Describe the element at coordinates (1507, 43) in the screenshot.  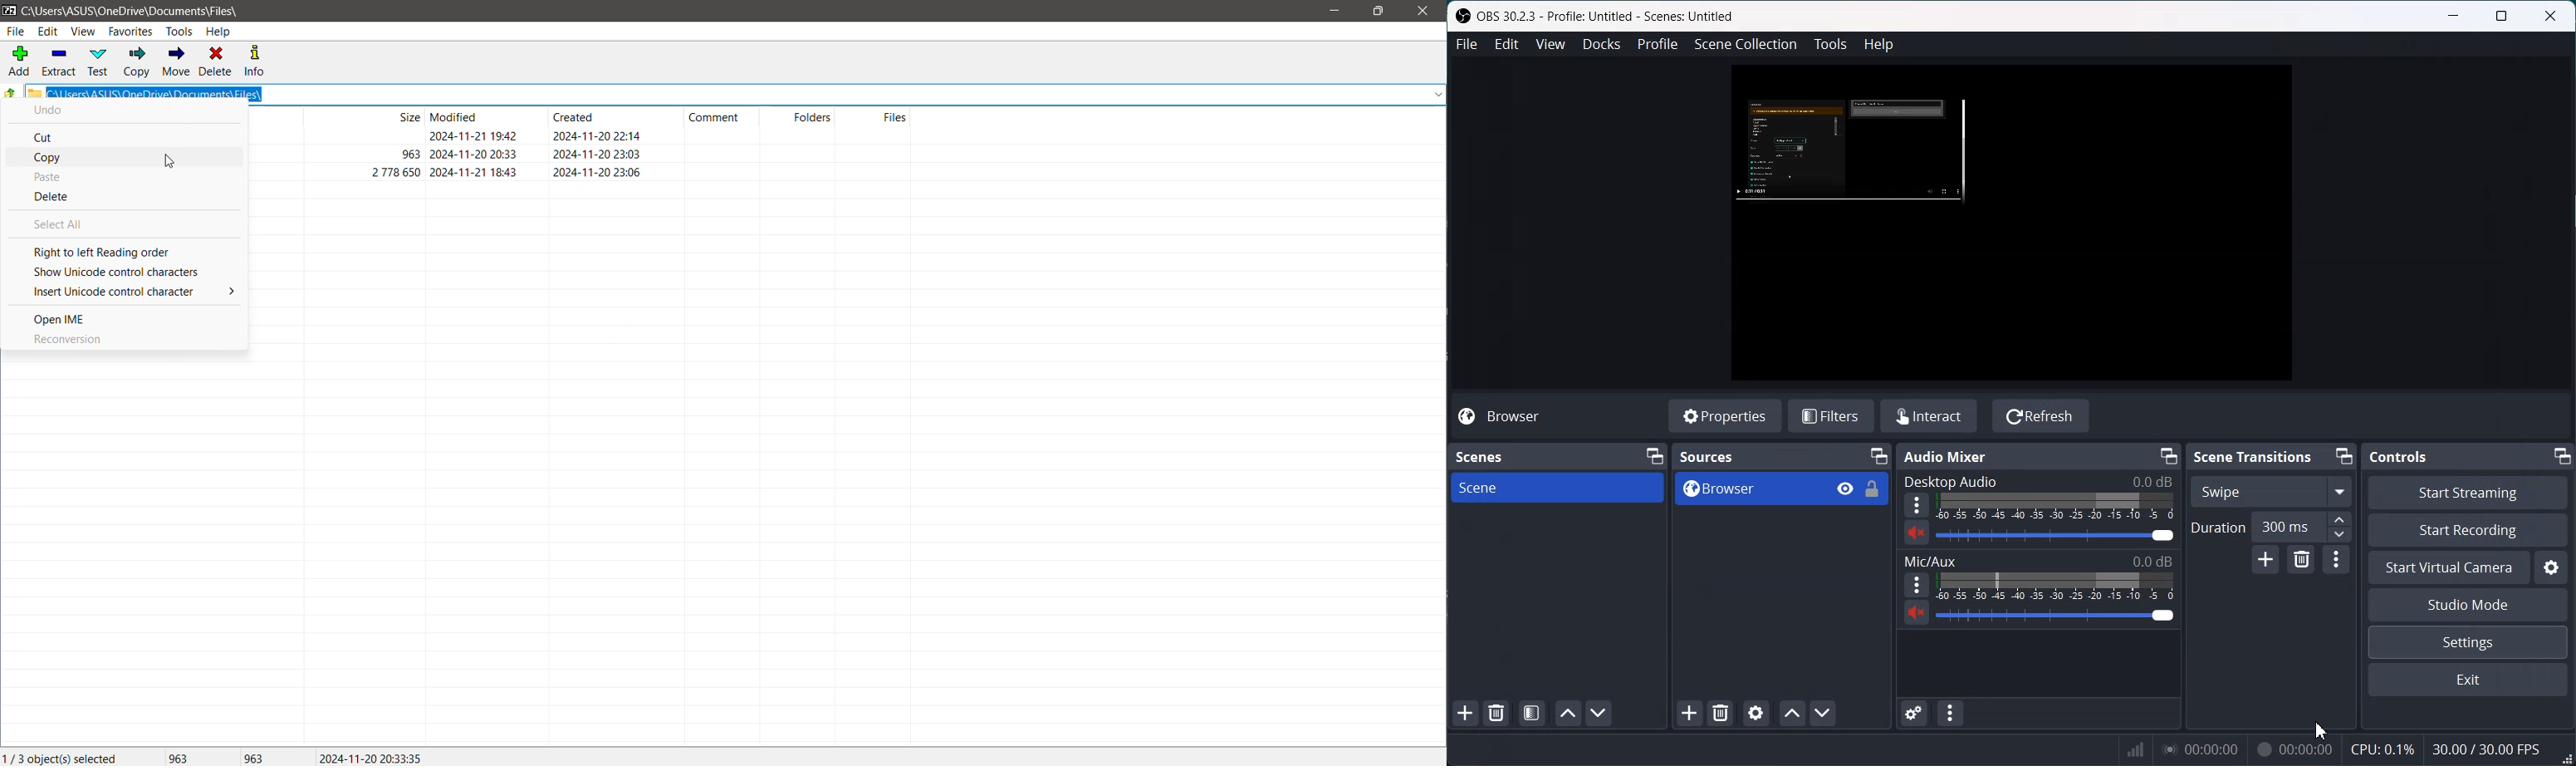
I see `Edit` at that location.